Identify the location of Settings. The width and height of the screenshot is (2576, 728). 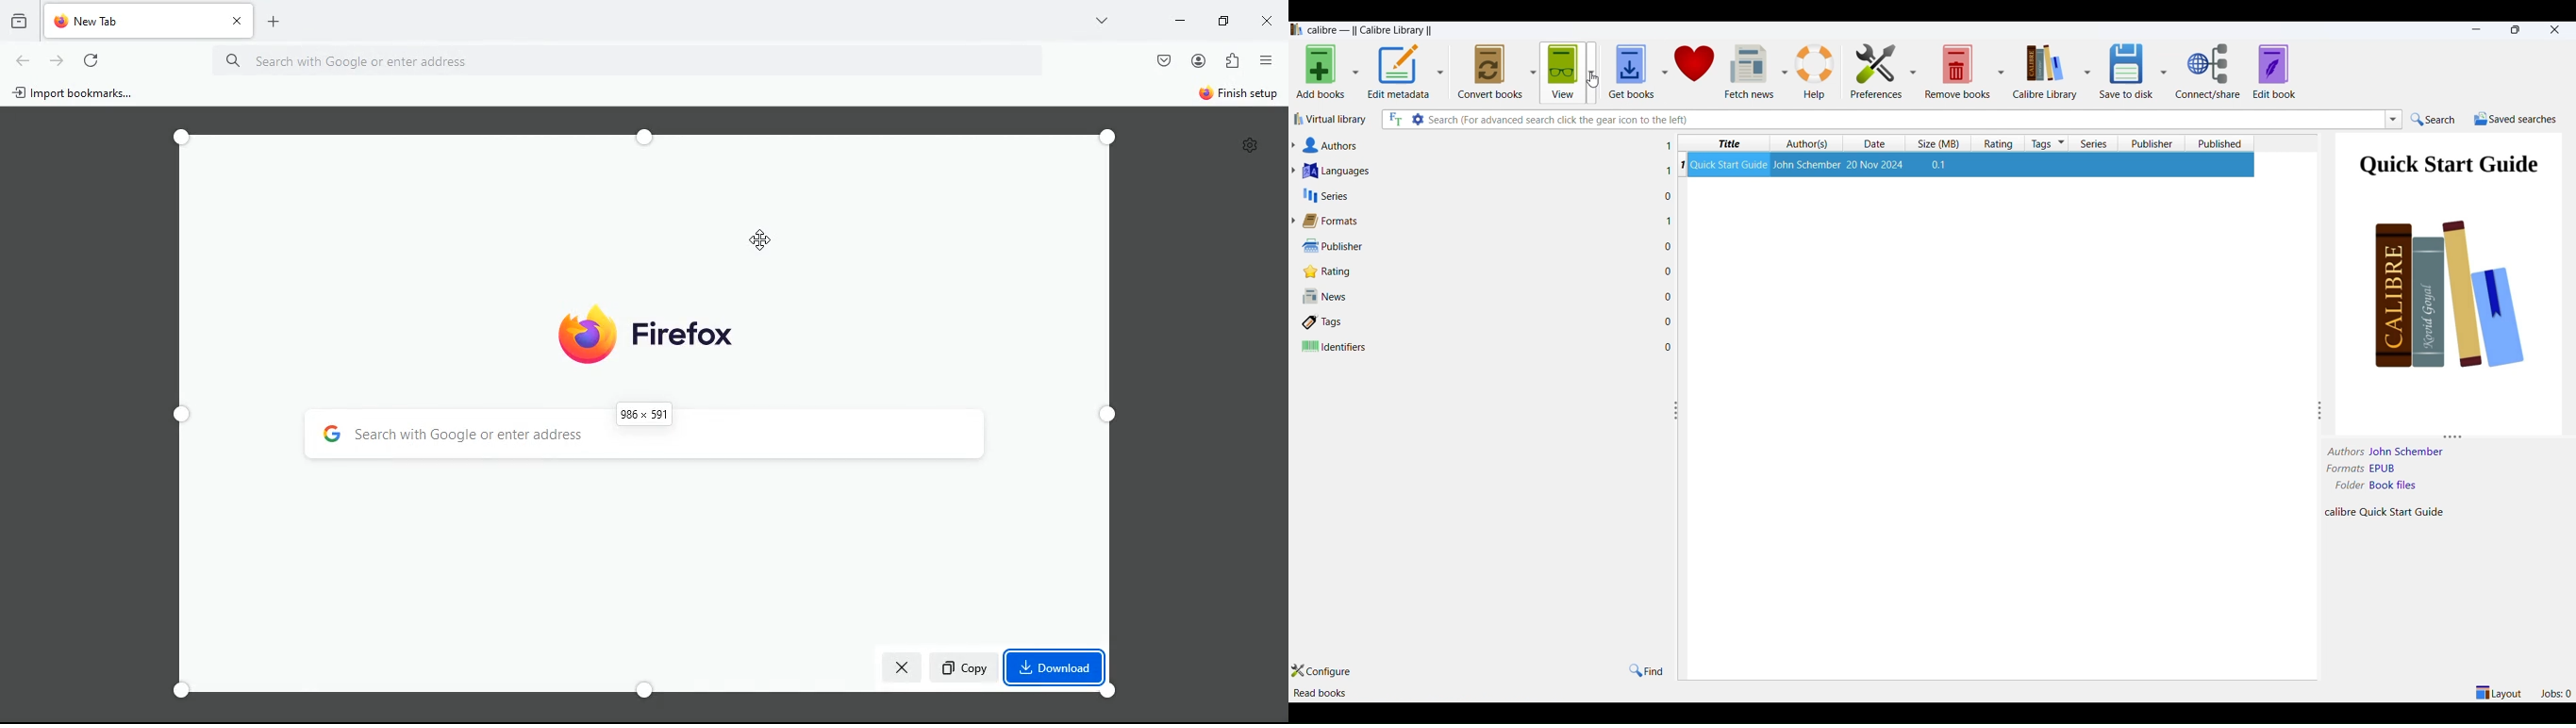
(1251, 145).